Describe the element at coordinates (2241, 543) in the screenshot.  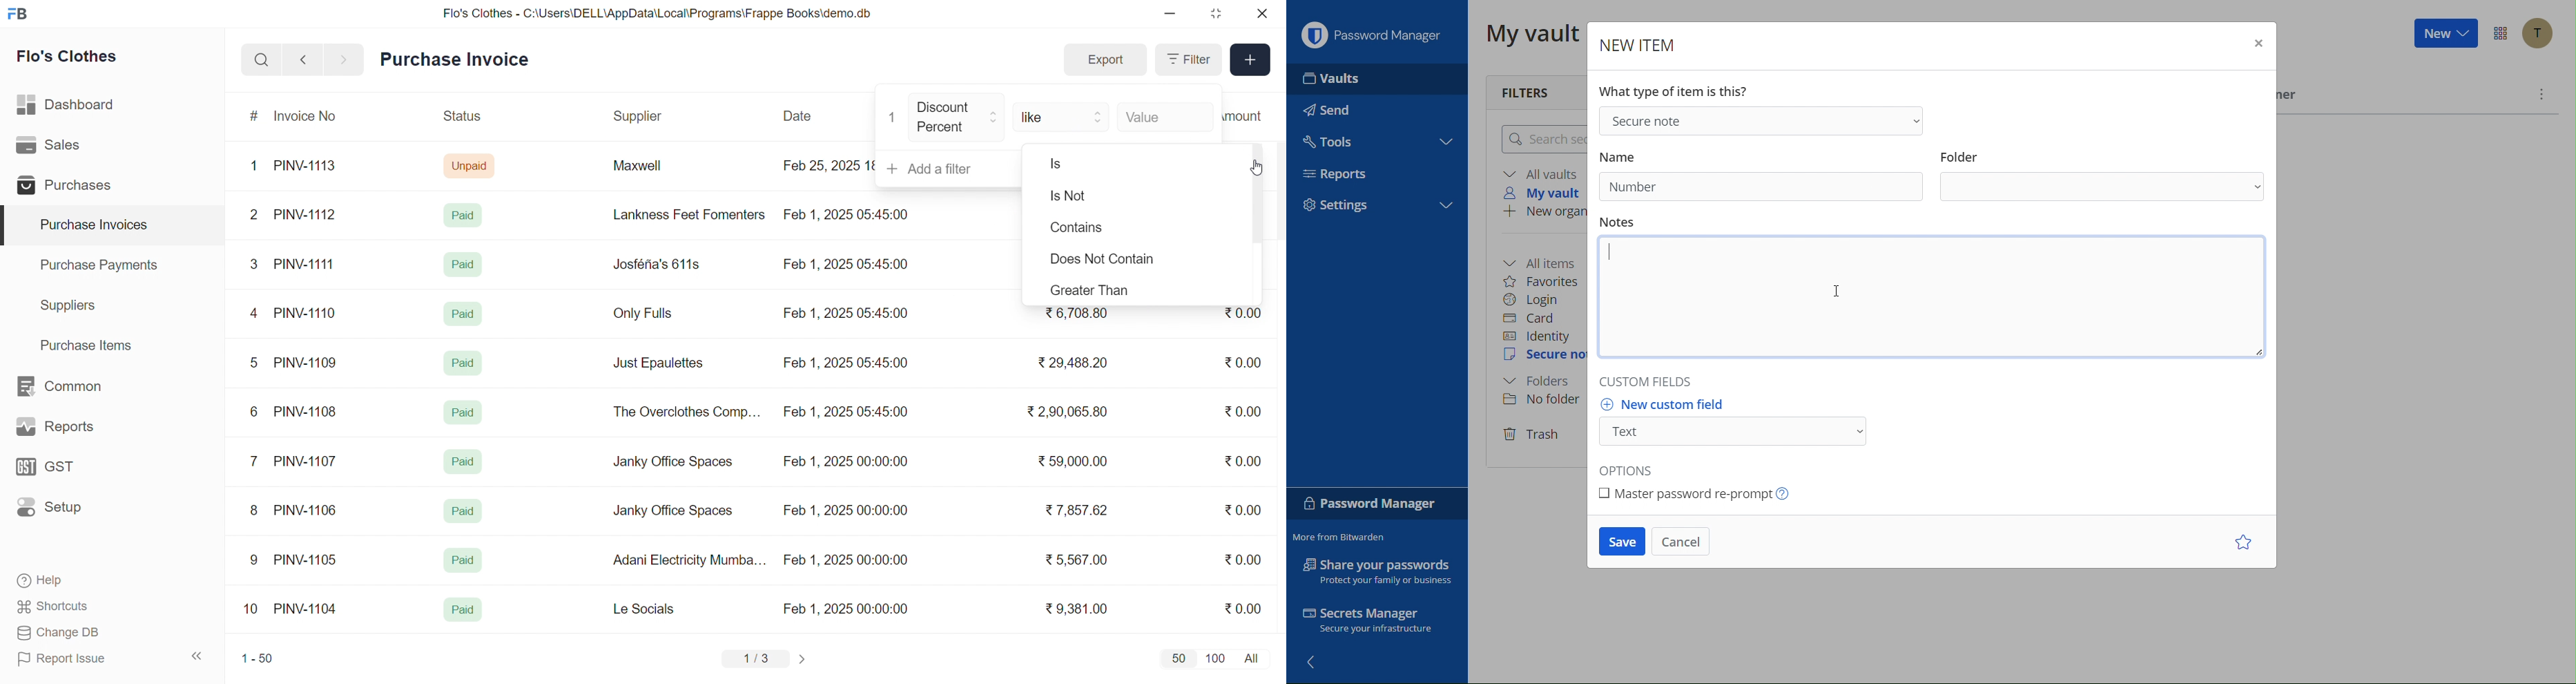
I see `Star` at that location.